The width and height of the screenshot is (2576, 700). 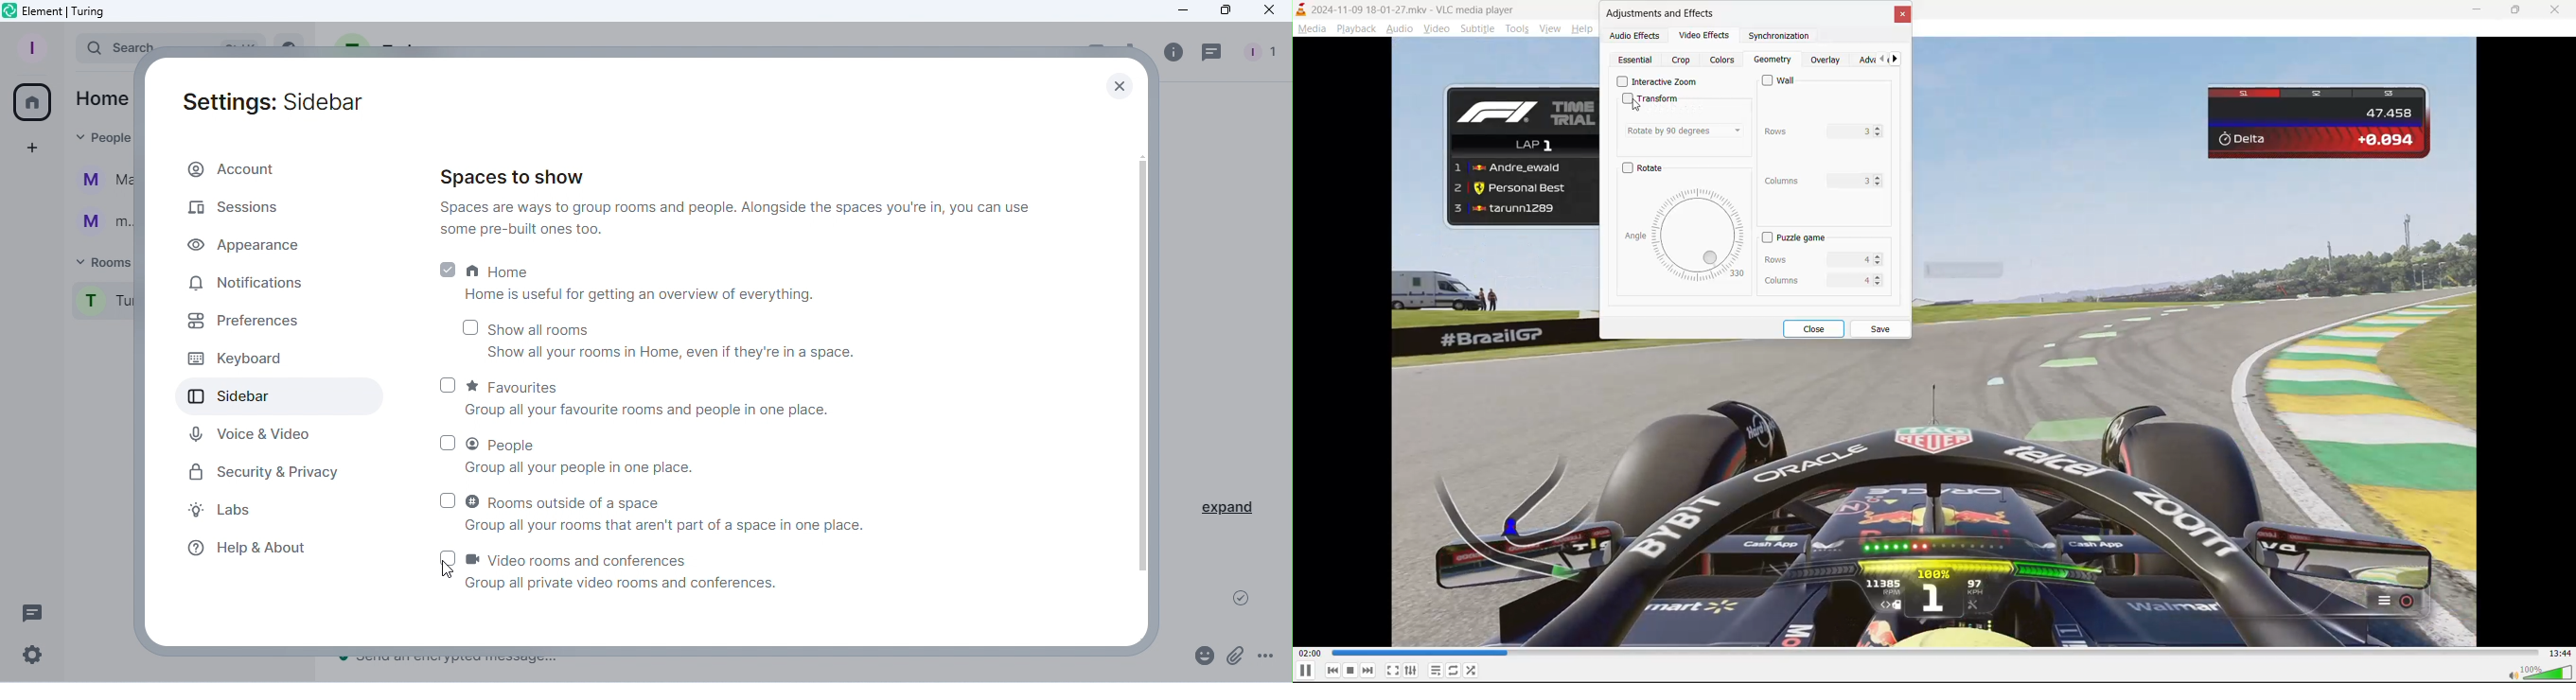 I want to click on People, so click(x=1262, y=55).